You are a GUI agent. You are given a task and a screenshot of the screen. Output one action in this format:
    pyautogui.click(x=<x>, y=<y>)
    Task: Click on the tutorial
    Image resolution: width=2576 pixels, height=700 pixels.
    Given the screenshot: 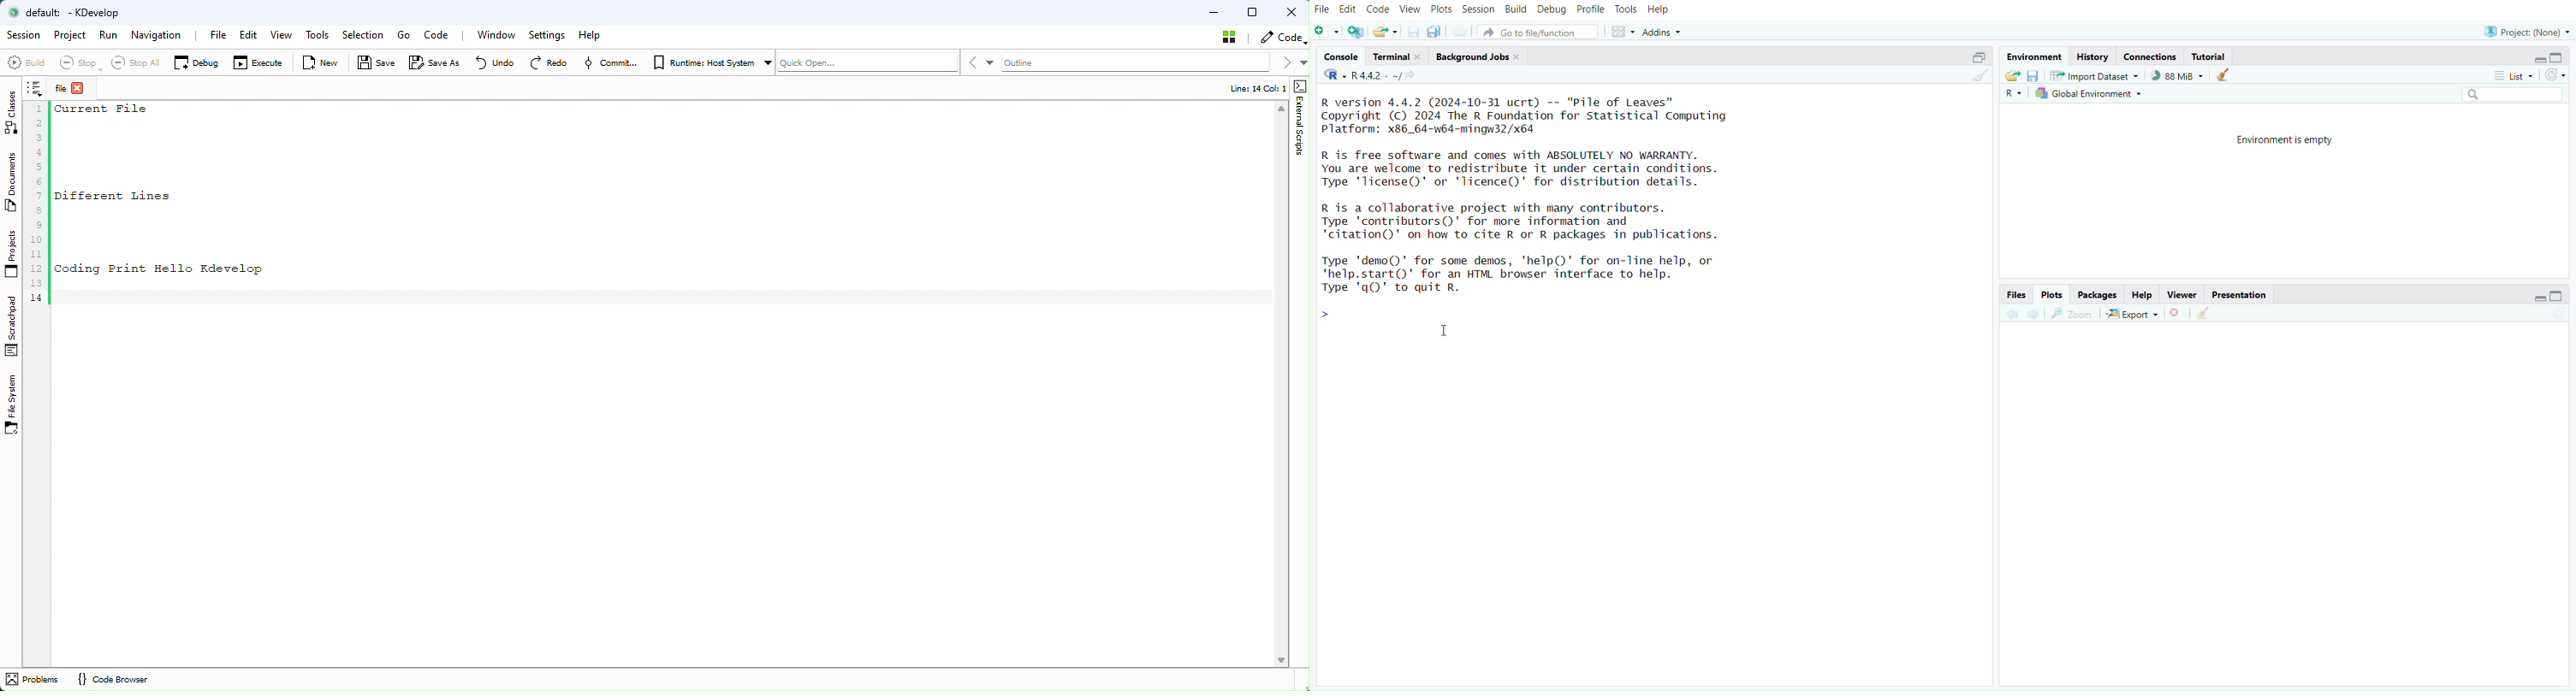 What is the action you would take?
    pyautogui.click(x=2211, y=57)
    